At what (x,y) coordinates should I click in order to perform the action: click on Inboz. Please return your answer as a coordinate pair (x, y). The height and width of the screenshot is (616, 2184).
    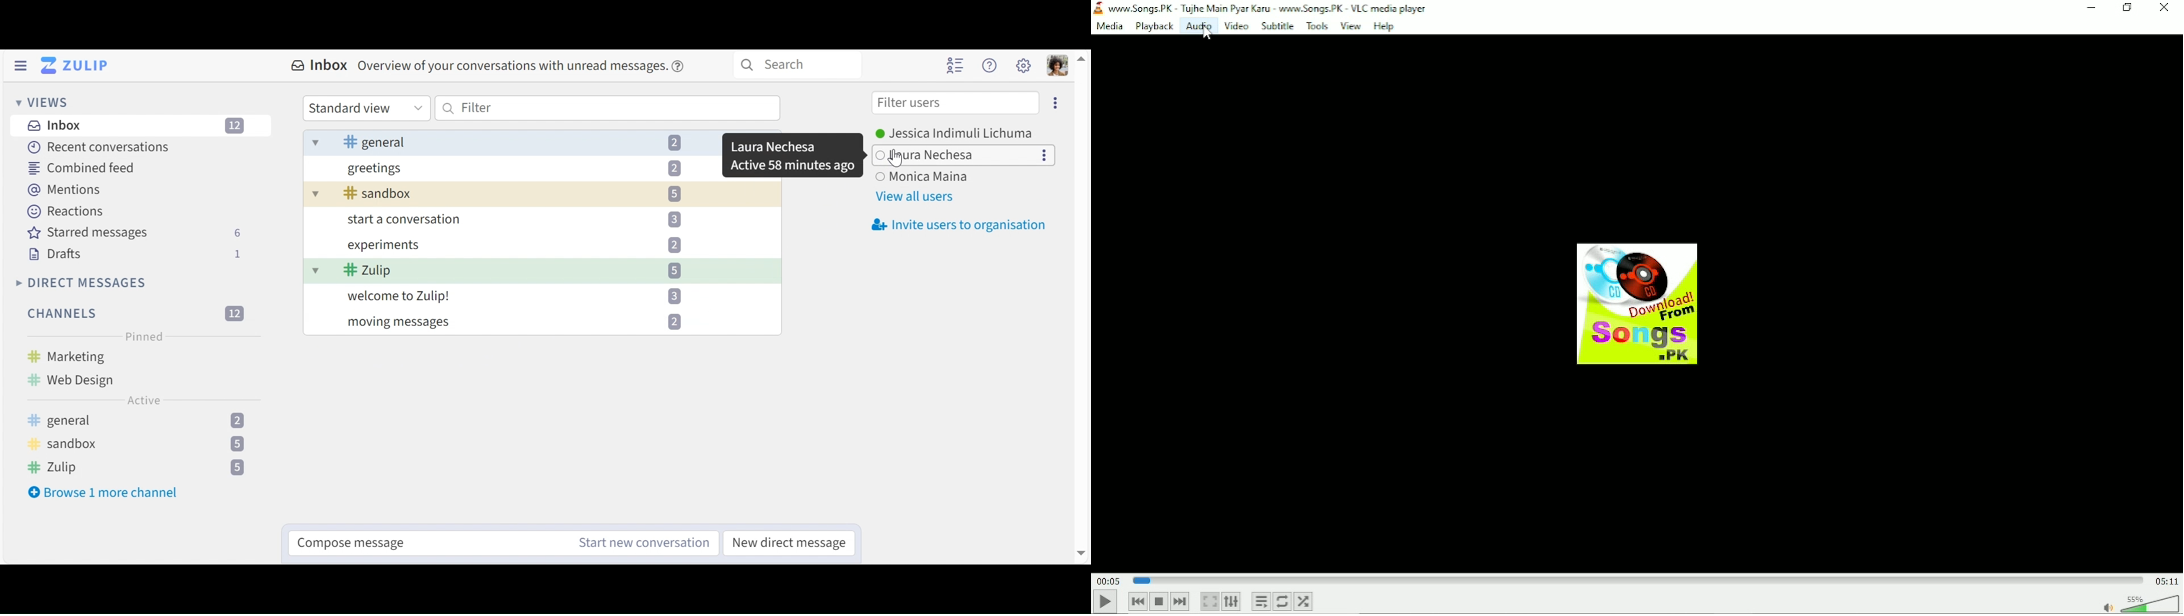
    Looking at the image, I should click on (137, 127).